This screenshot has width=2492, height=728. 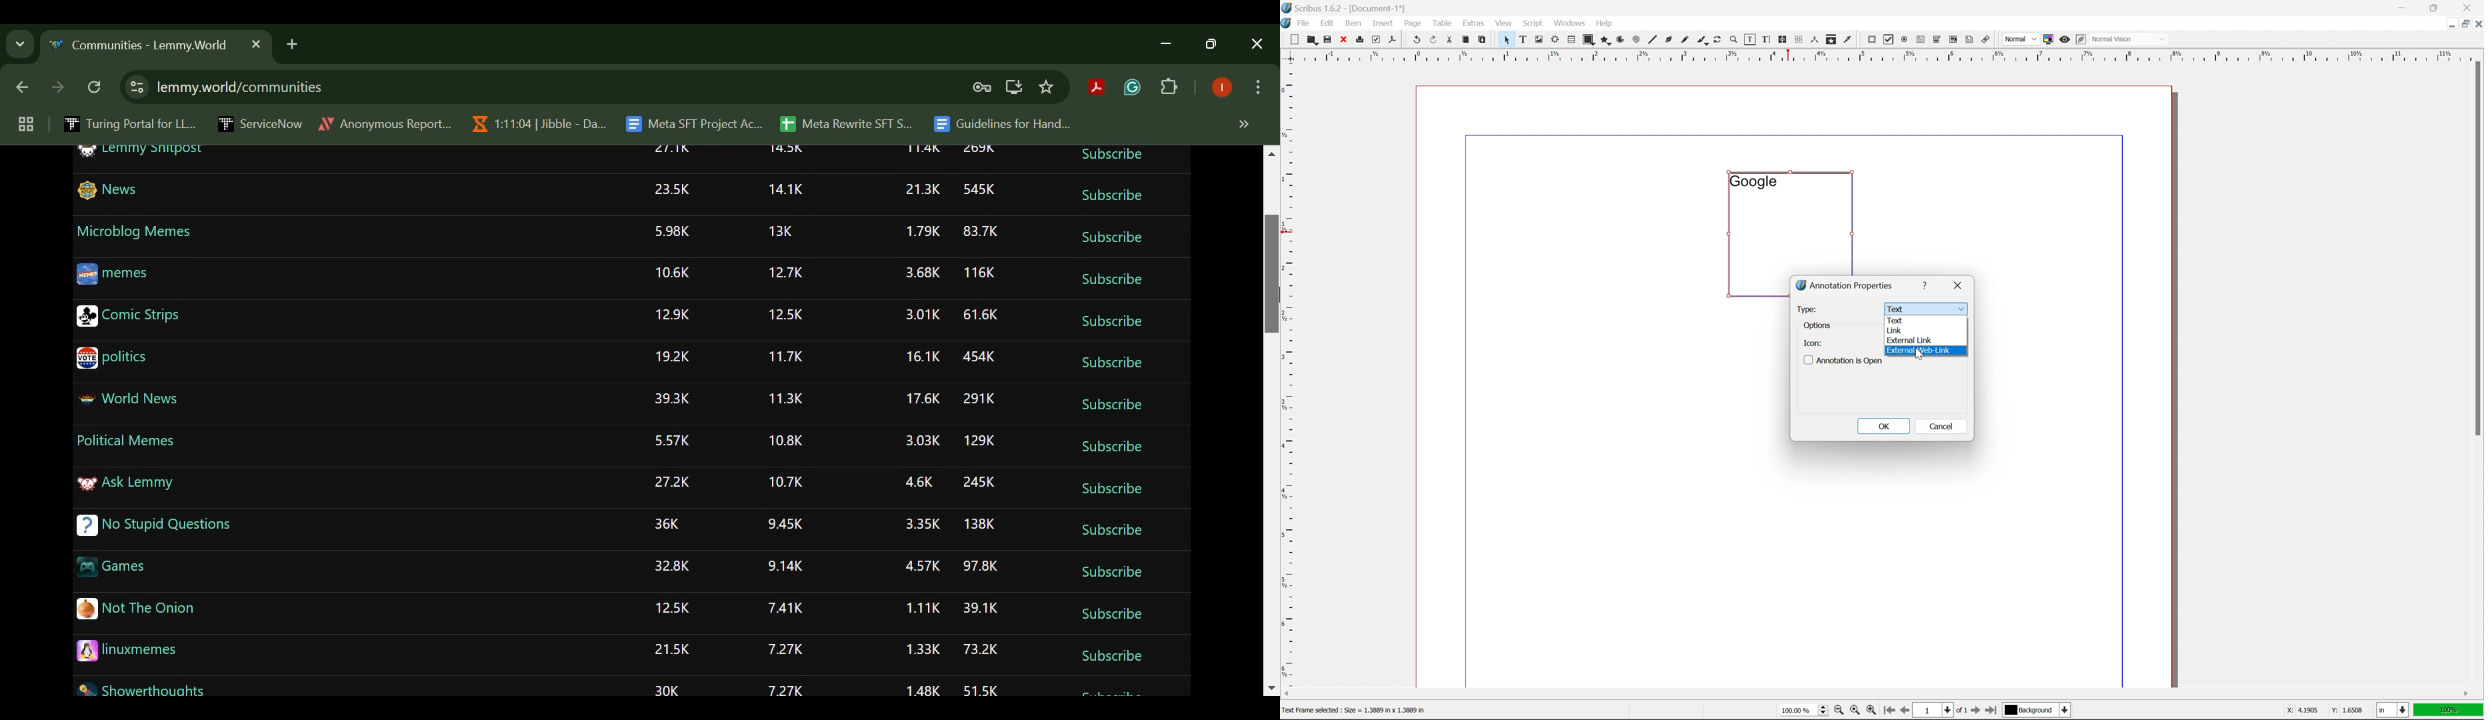 I want to click on 10.7K, so click(x=787, y=482).